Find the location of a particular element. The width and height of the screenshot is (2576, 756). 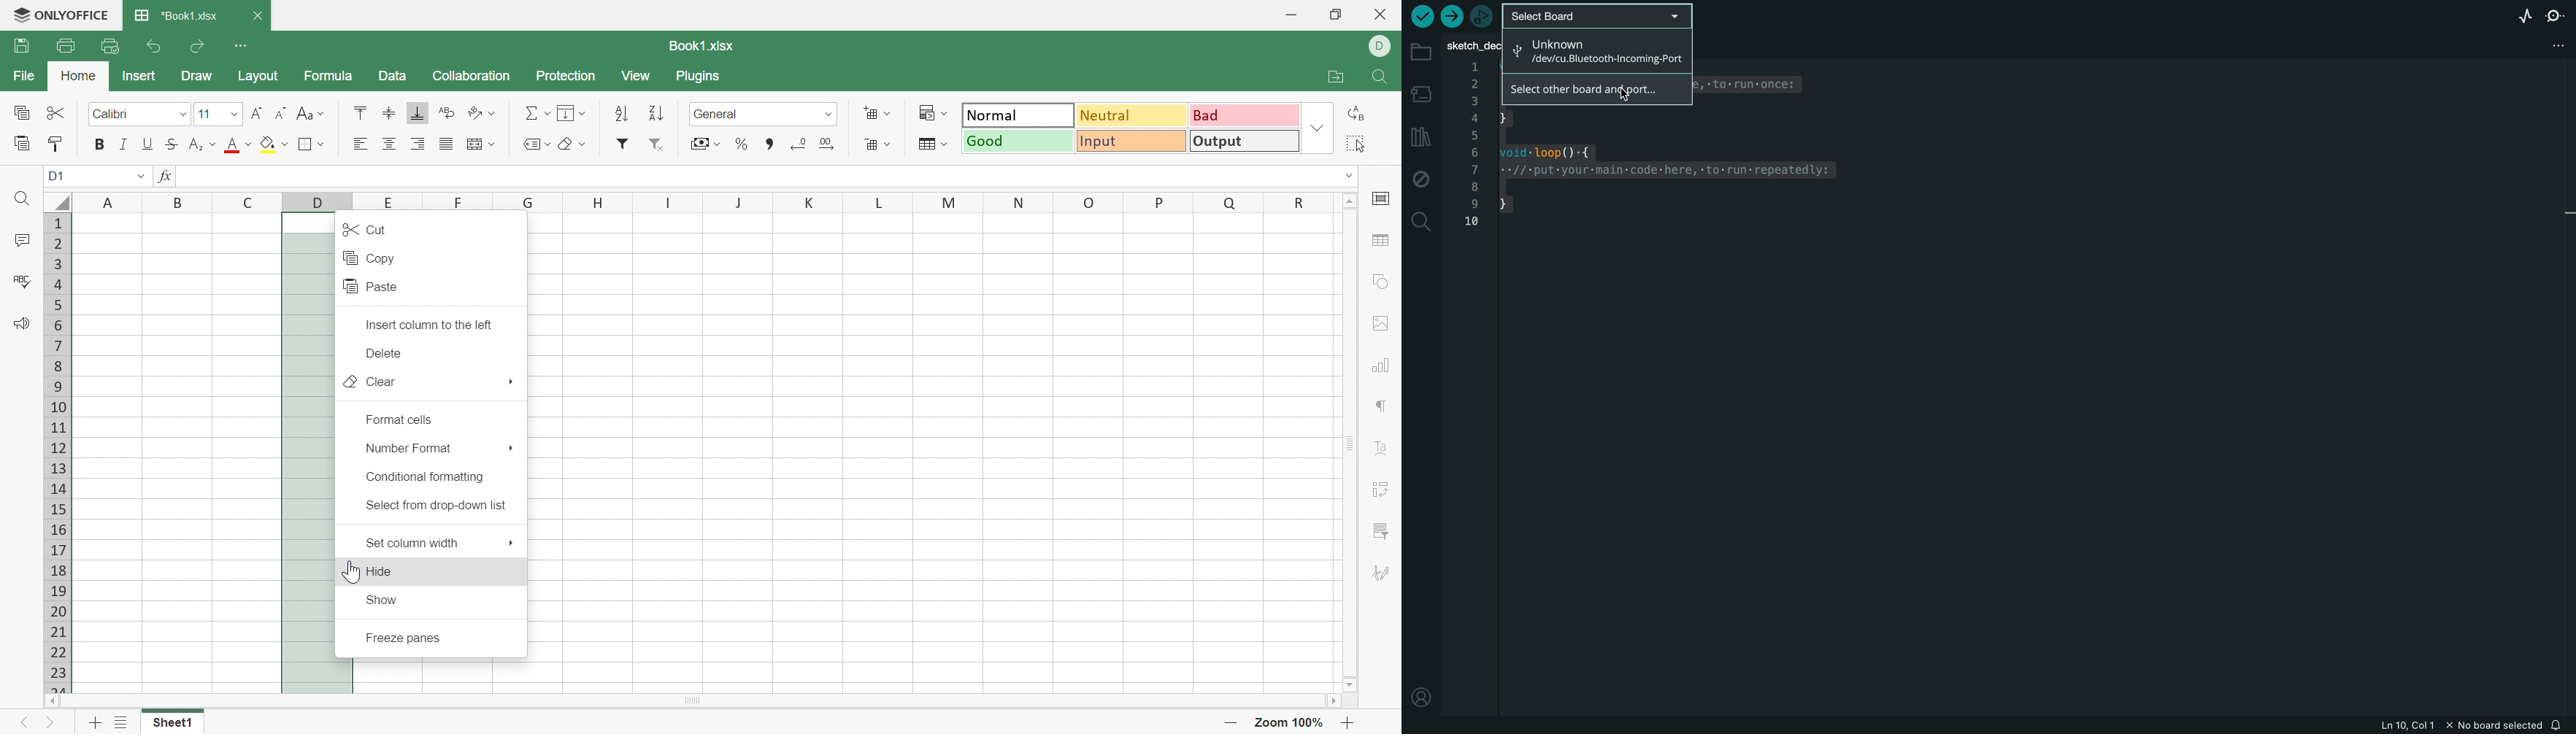

board selecter is located at coordinates (1599, 15).